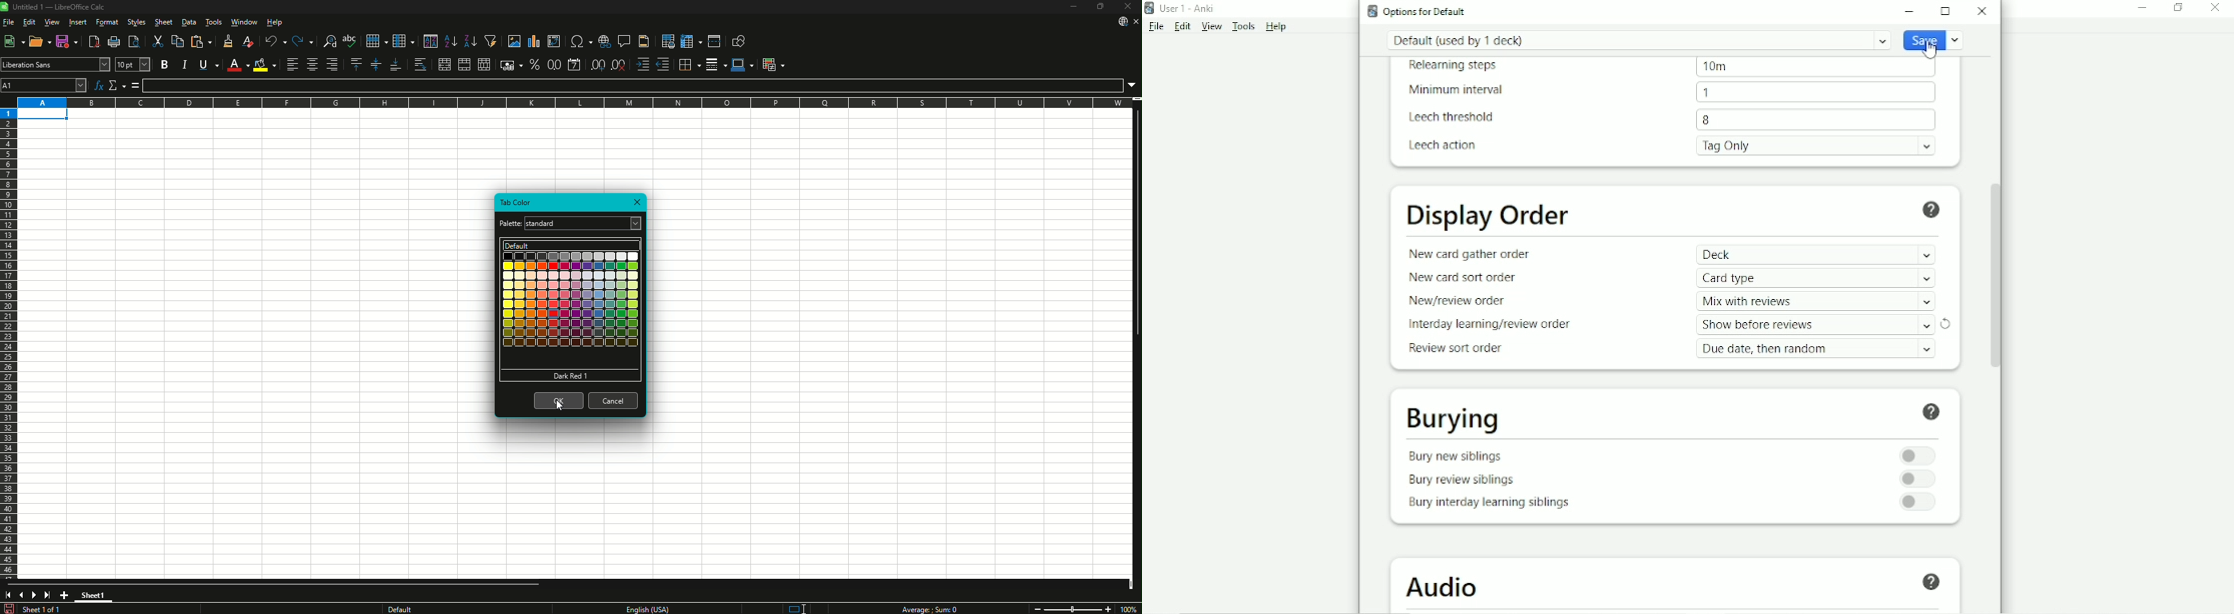 The width and height of the screenshot is (2240, 616). What do you see at coordinates (68, 41) in the screenshot?
I see `Save` at bounding box center [68, 41].